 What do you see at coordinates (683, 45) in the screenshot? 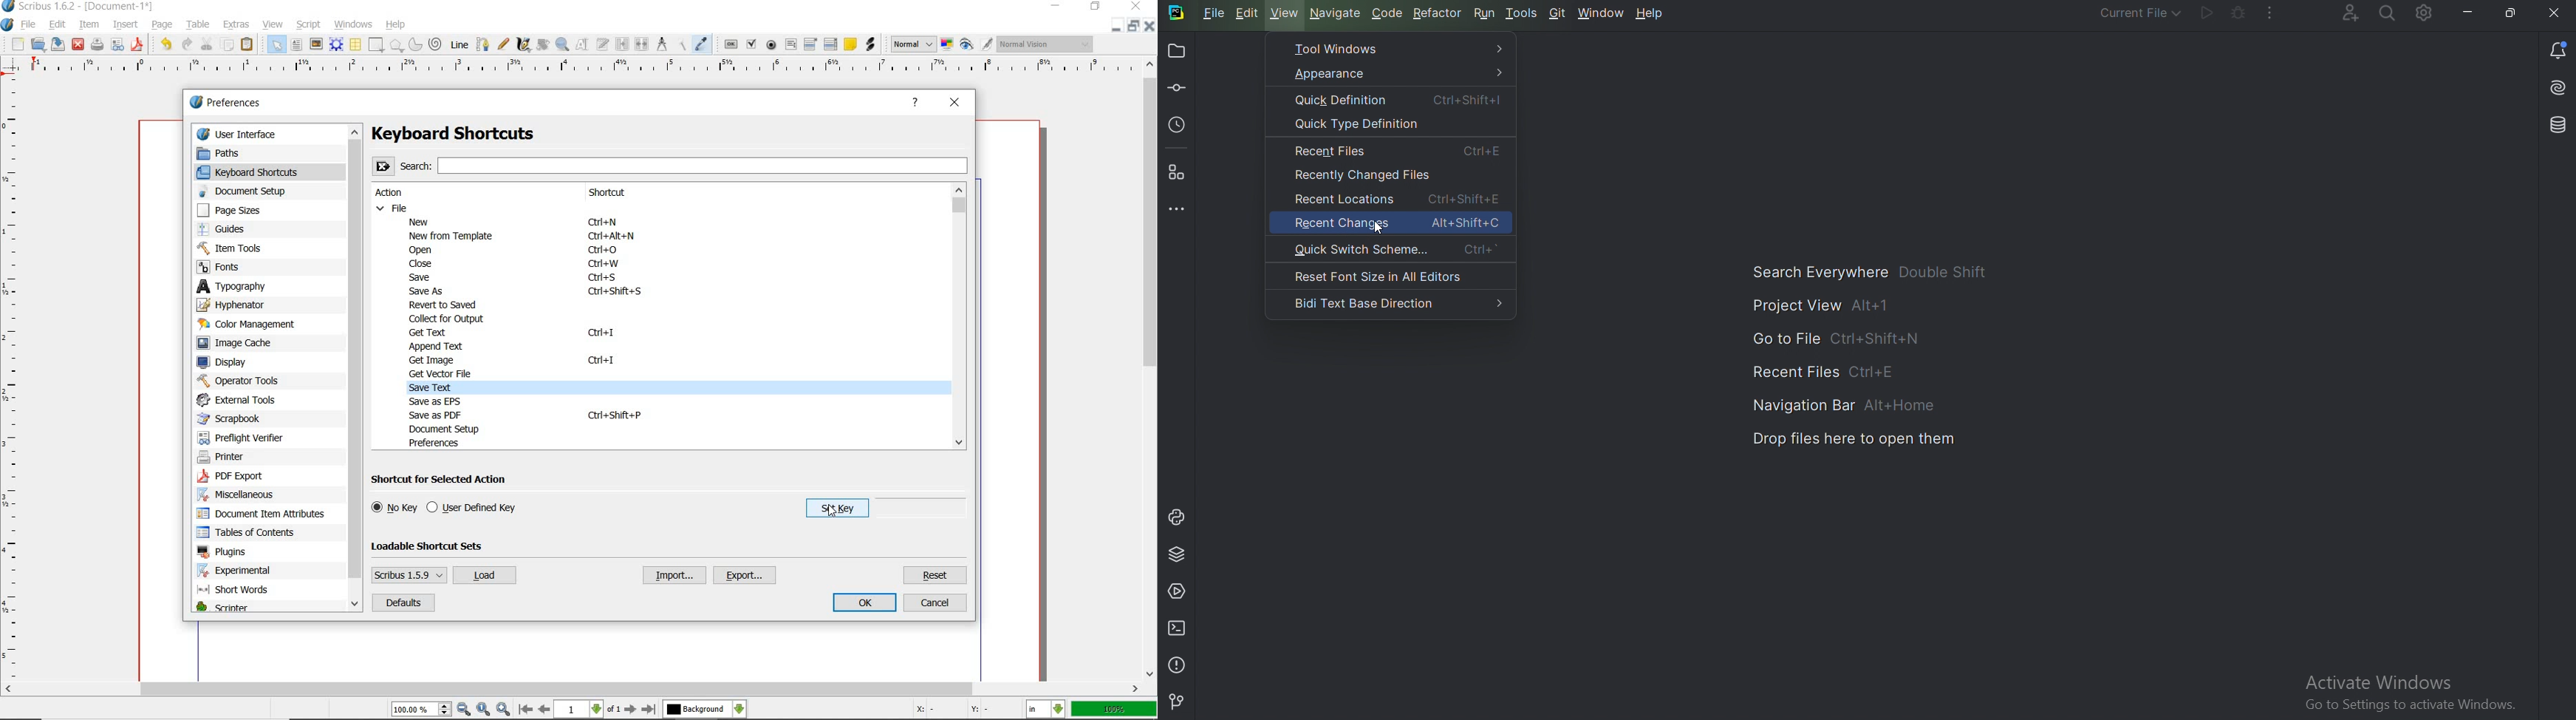
I see `copy item properties` at bounding box center [683, 45].